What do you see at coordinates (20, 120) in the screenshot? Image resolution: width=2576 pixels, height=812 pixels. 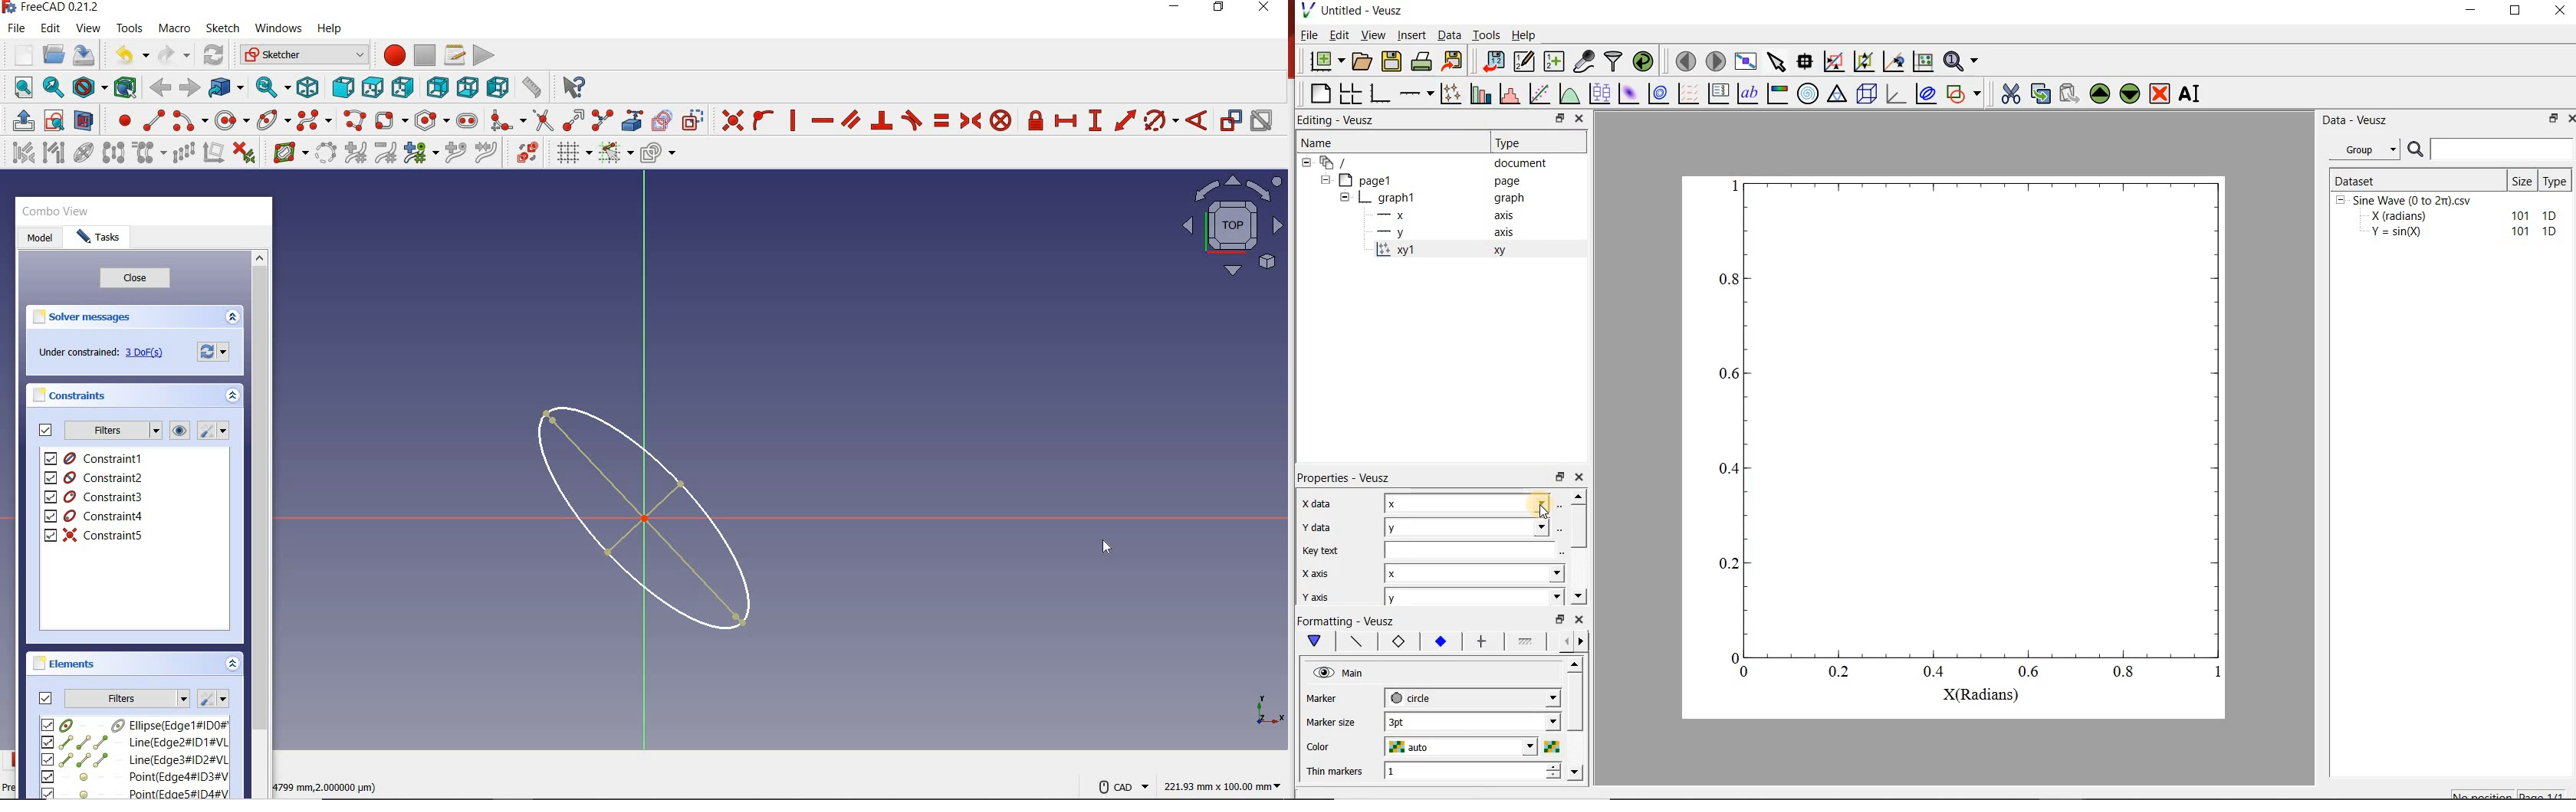 I see `leave sketch` at bounding box center [20, 120].